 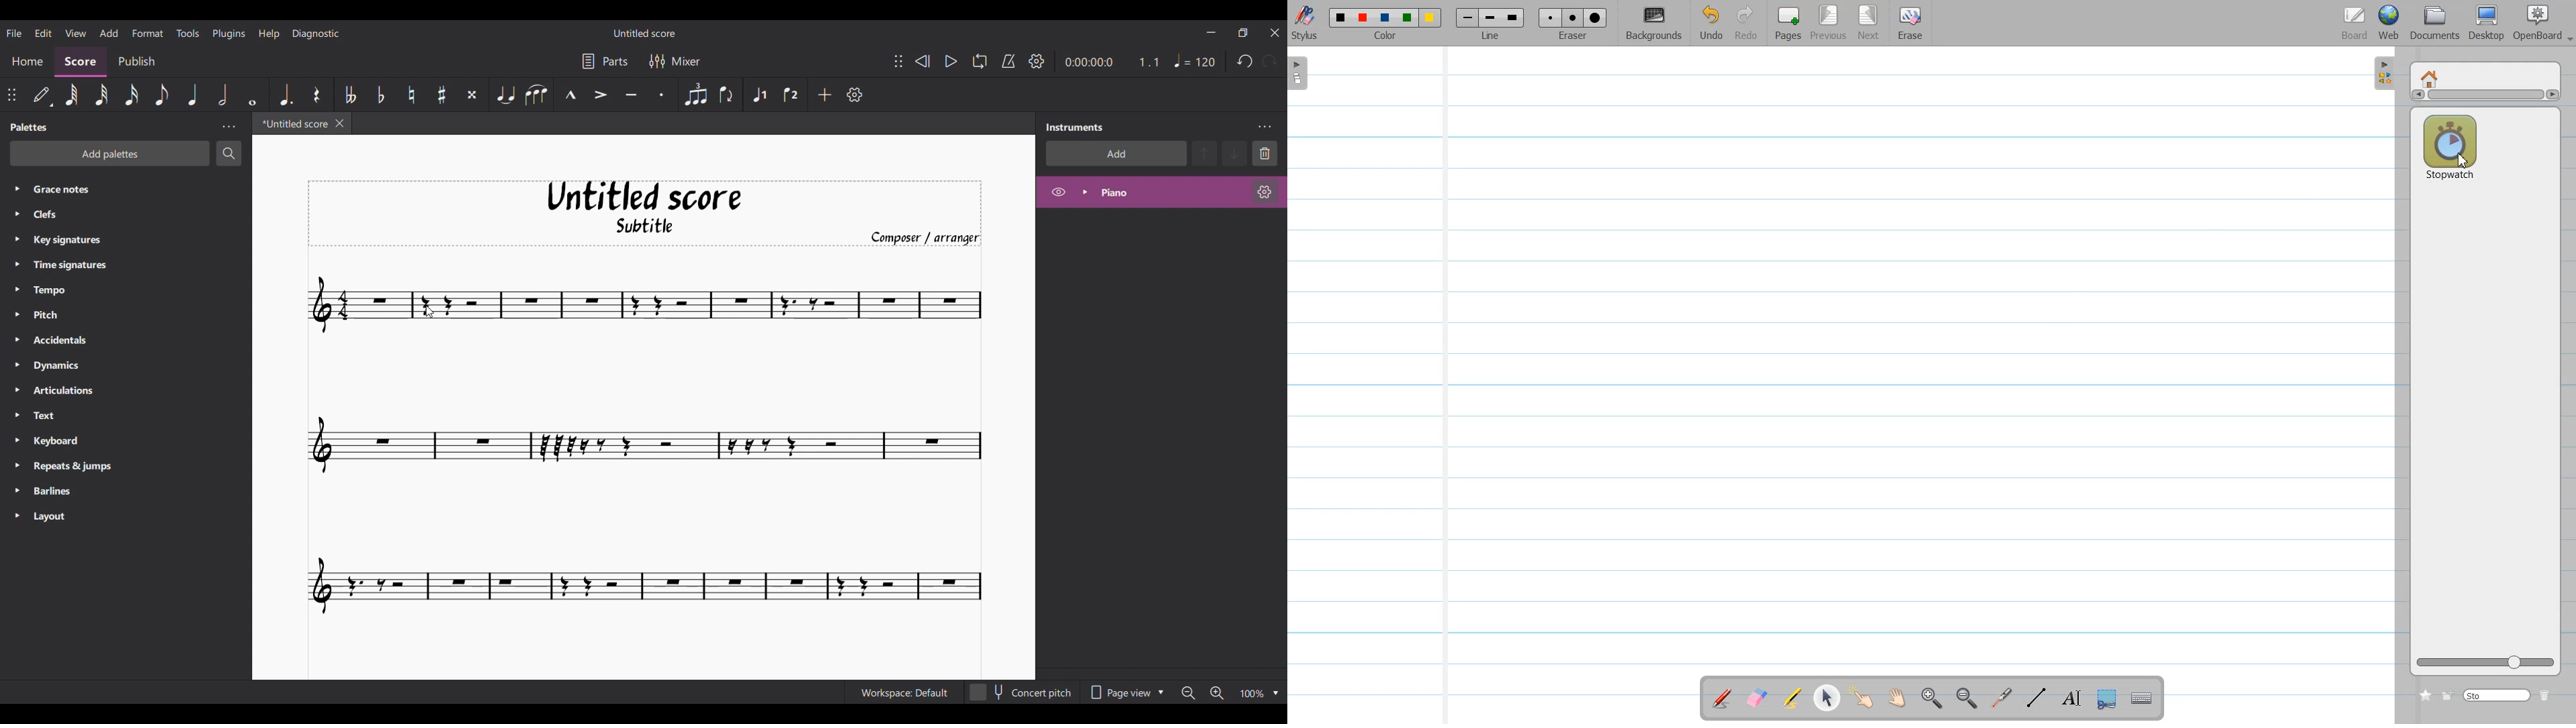 I want to click on Loop playback, so click(x=979, y=61).